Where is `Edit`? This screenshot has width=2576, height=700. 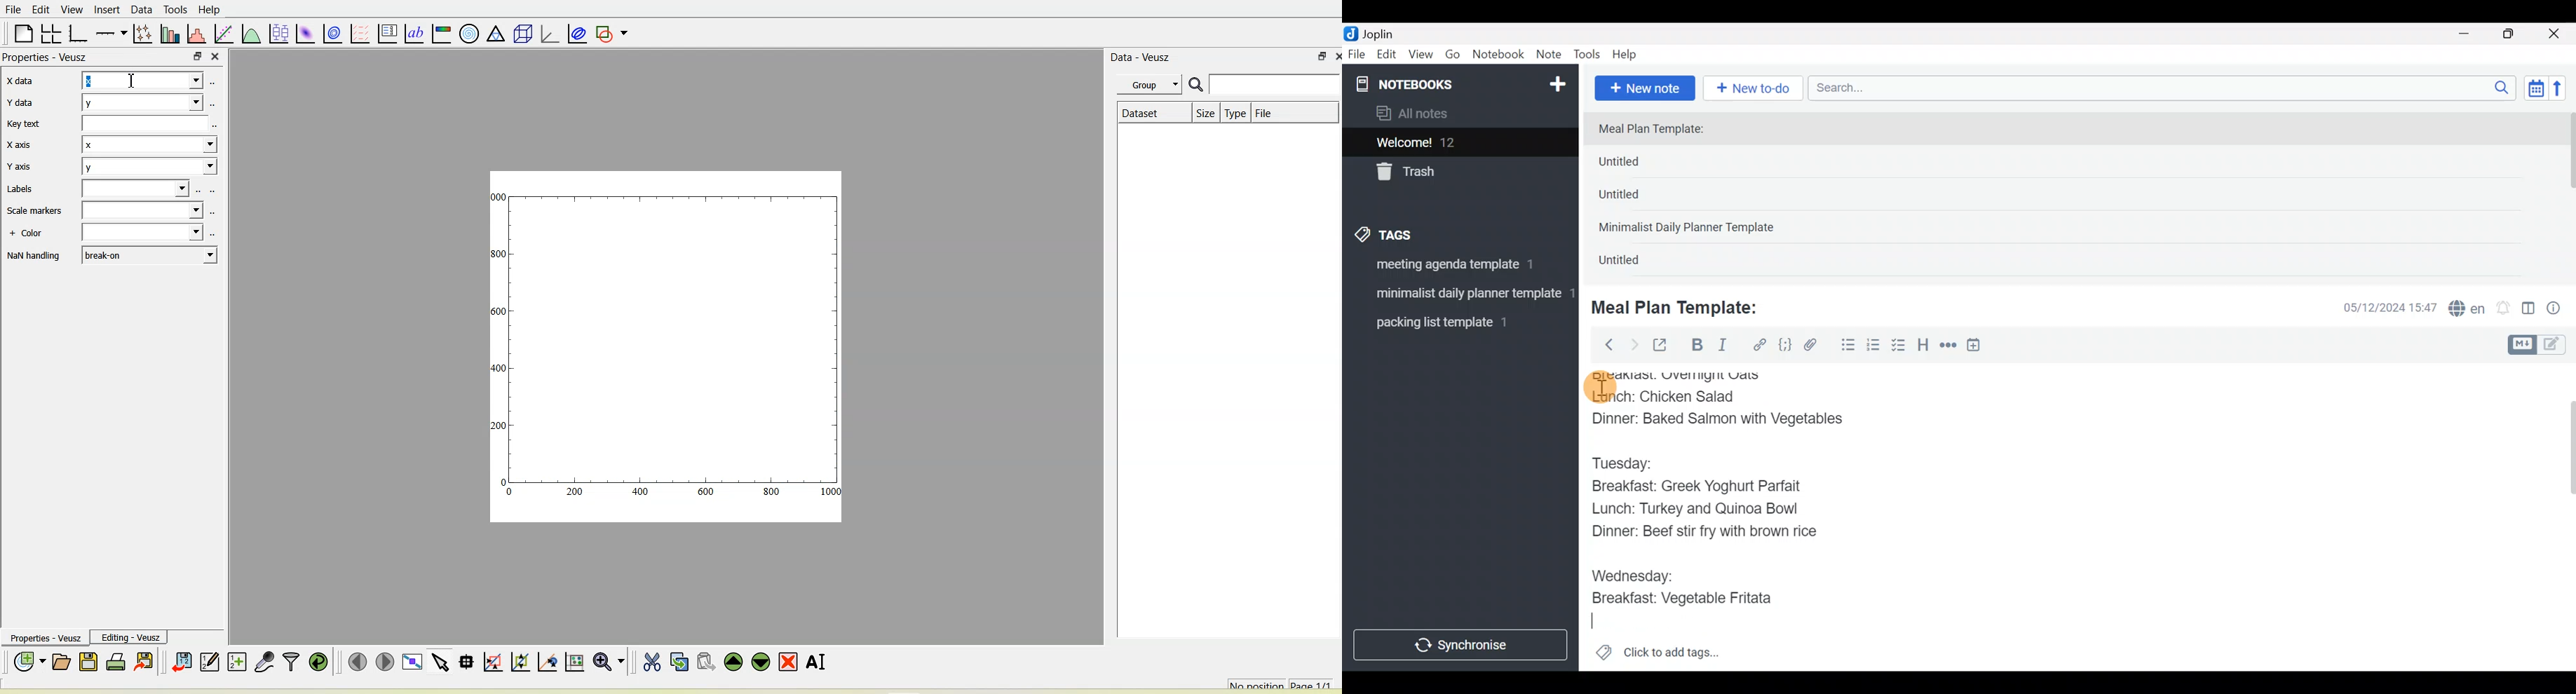
Edit is located at coordinates (1387, 57).